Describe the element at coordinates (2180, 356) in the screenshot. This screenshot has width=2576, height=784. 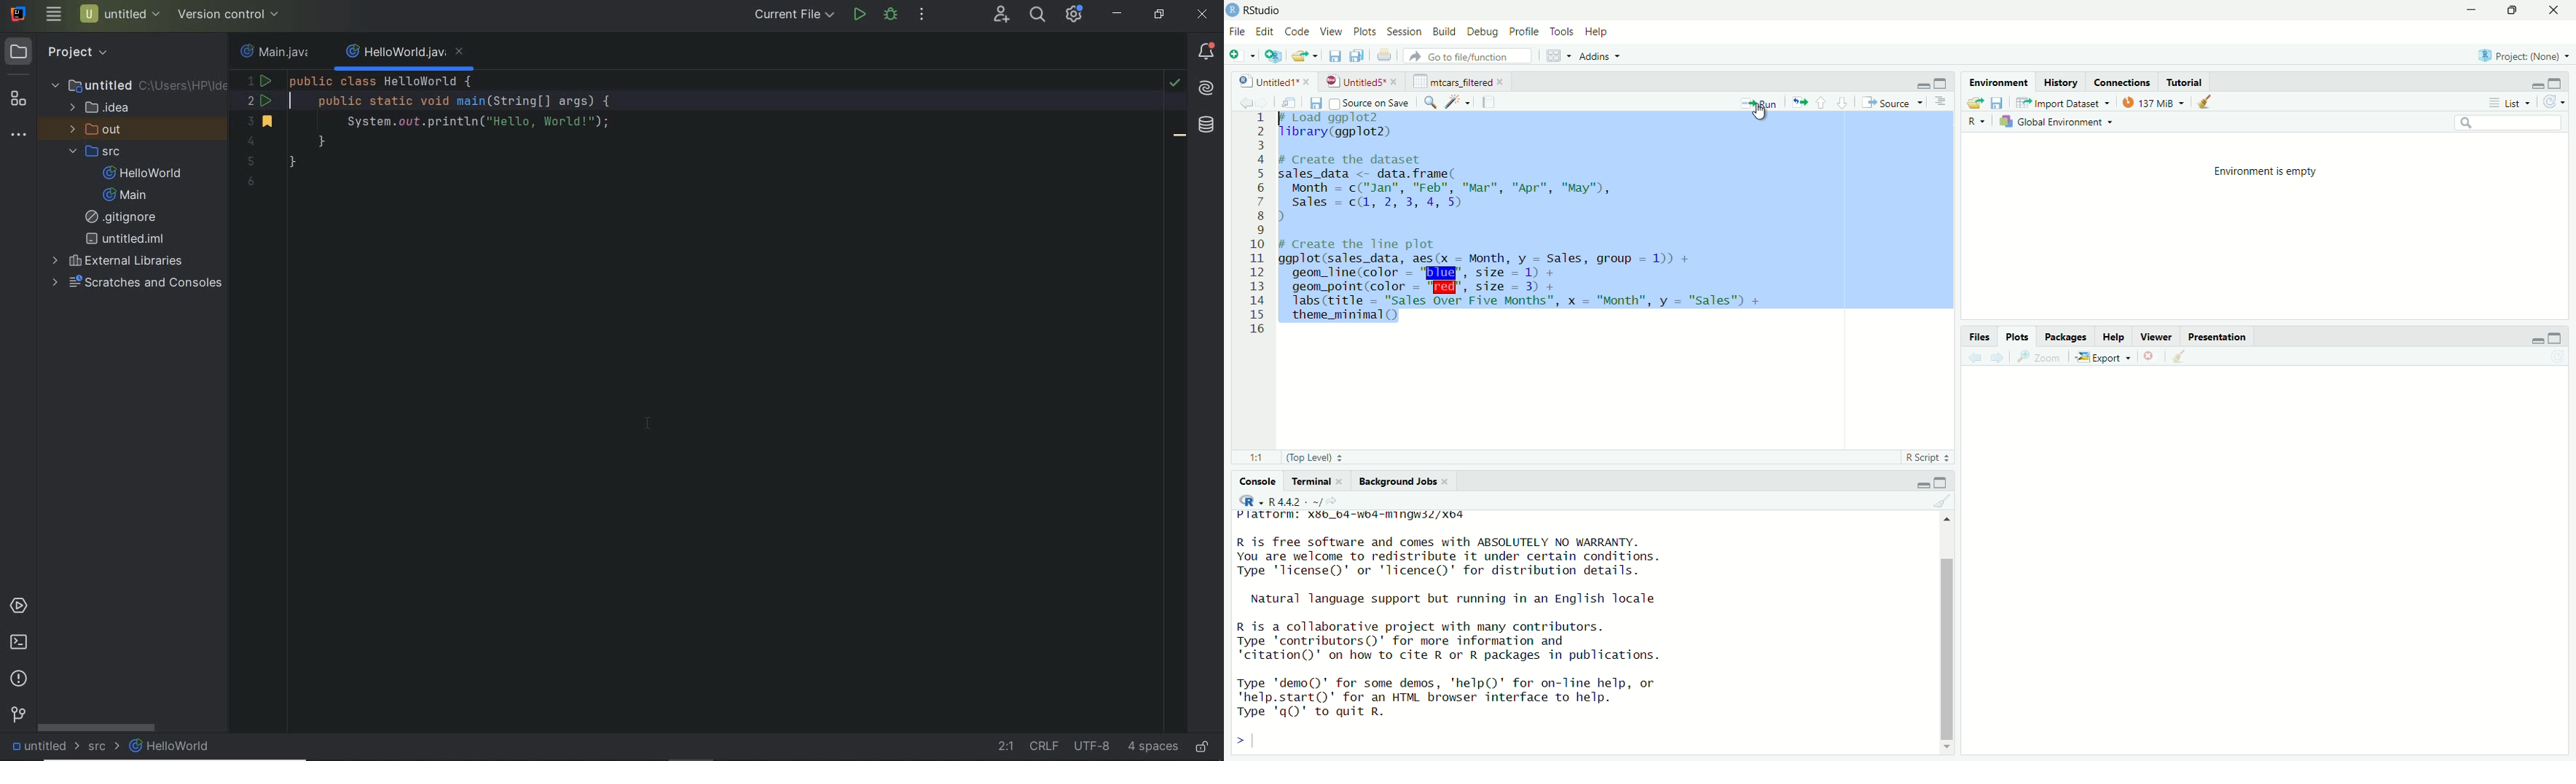
I see `clear all plots` at that location.